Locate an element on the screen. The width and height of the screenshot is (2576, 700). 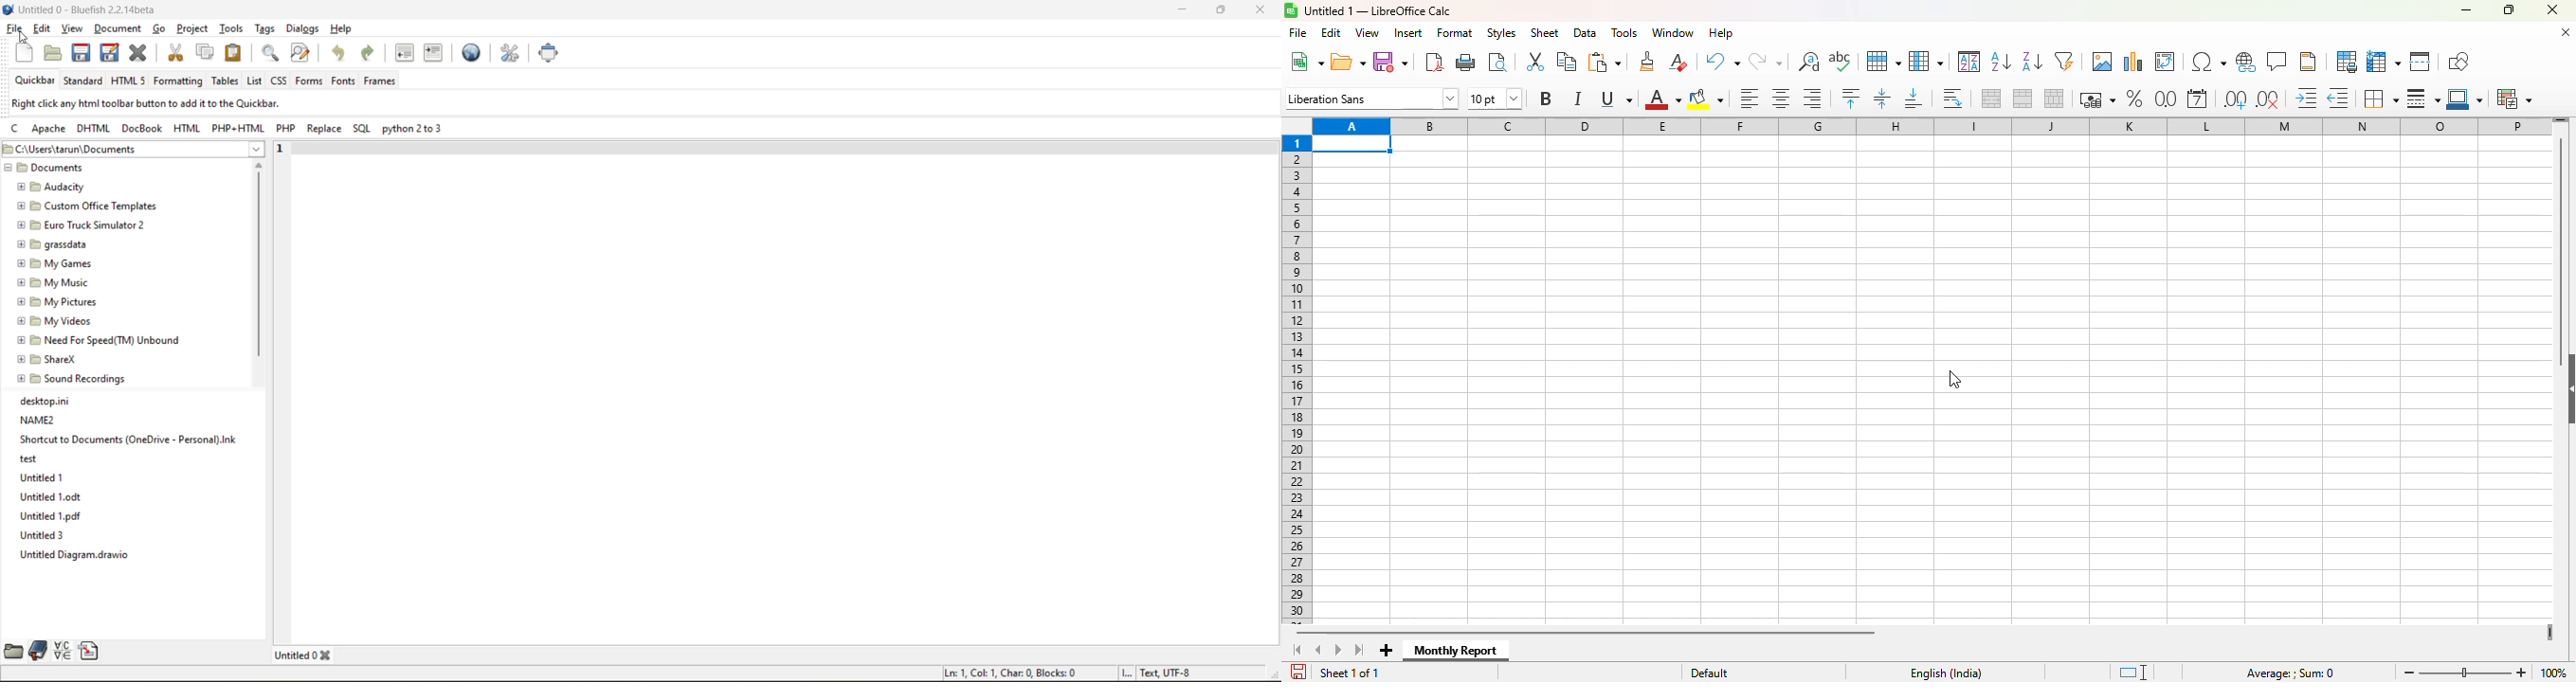
unindent is located at coordinates (407, 53).